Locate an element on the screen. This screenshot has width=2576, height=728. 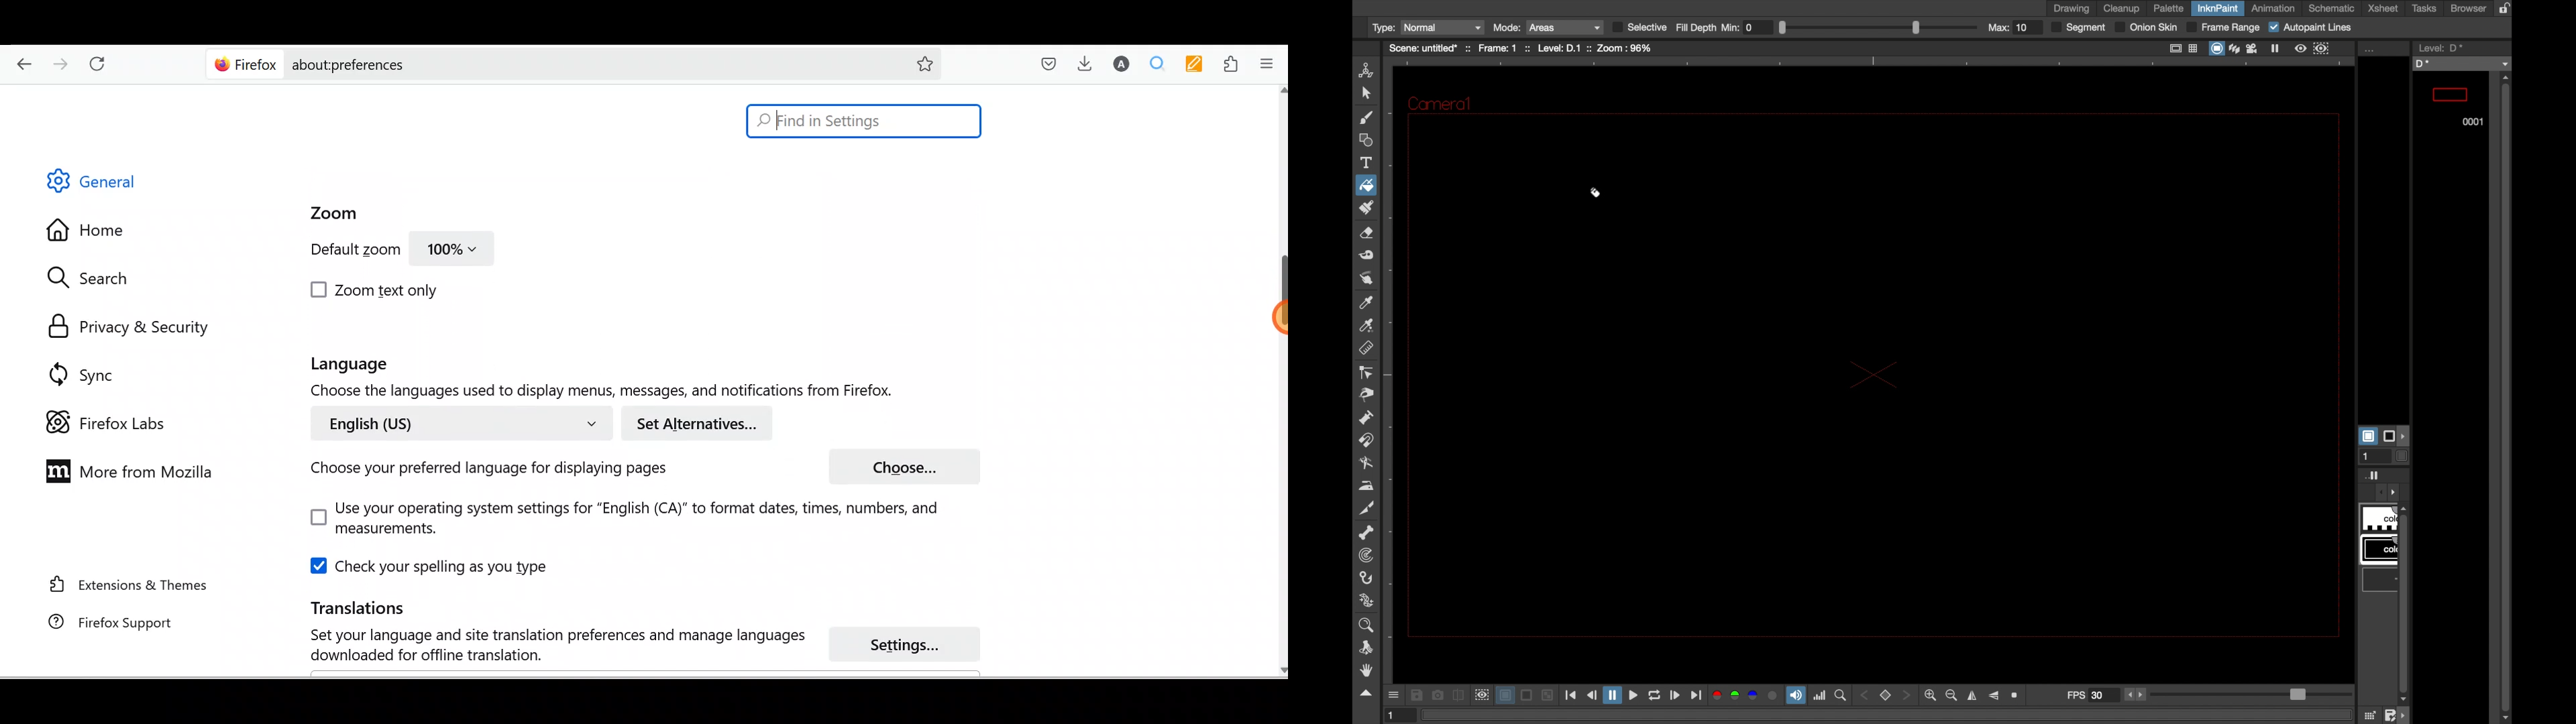
front is located at coordinates (1910, 695).